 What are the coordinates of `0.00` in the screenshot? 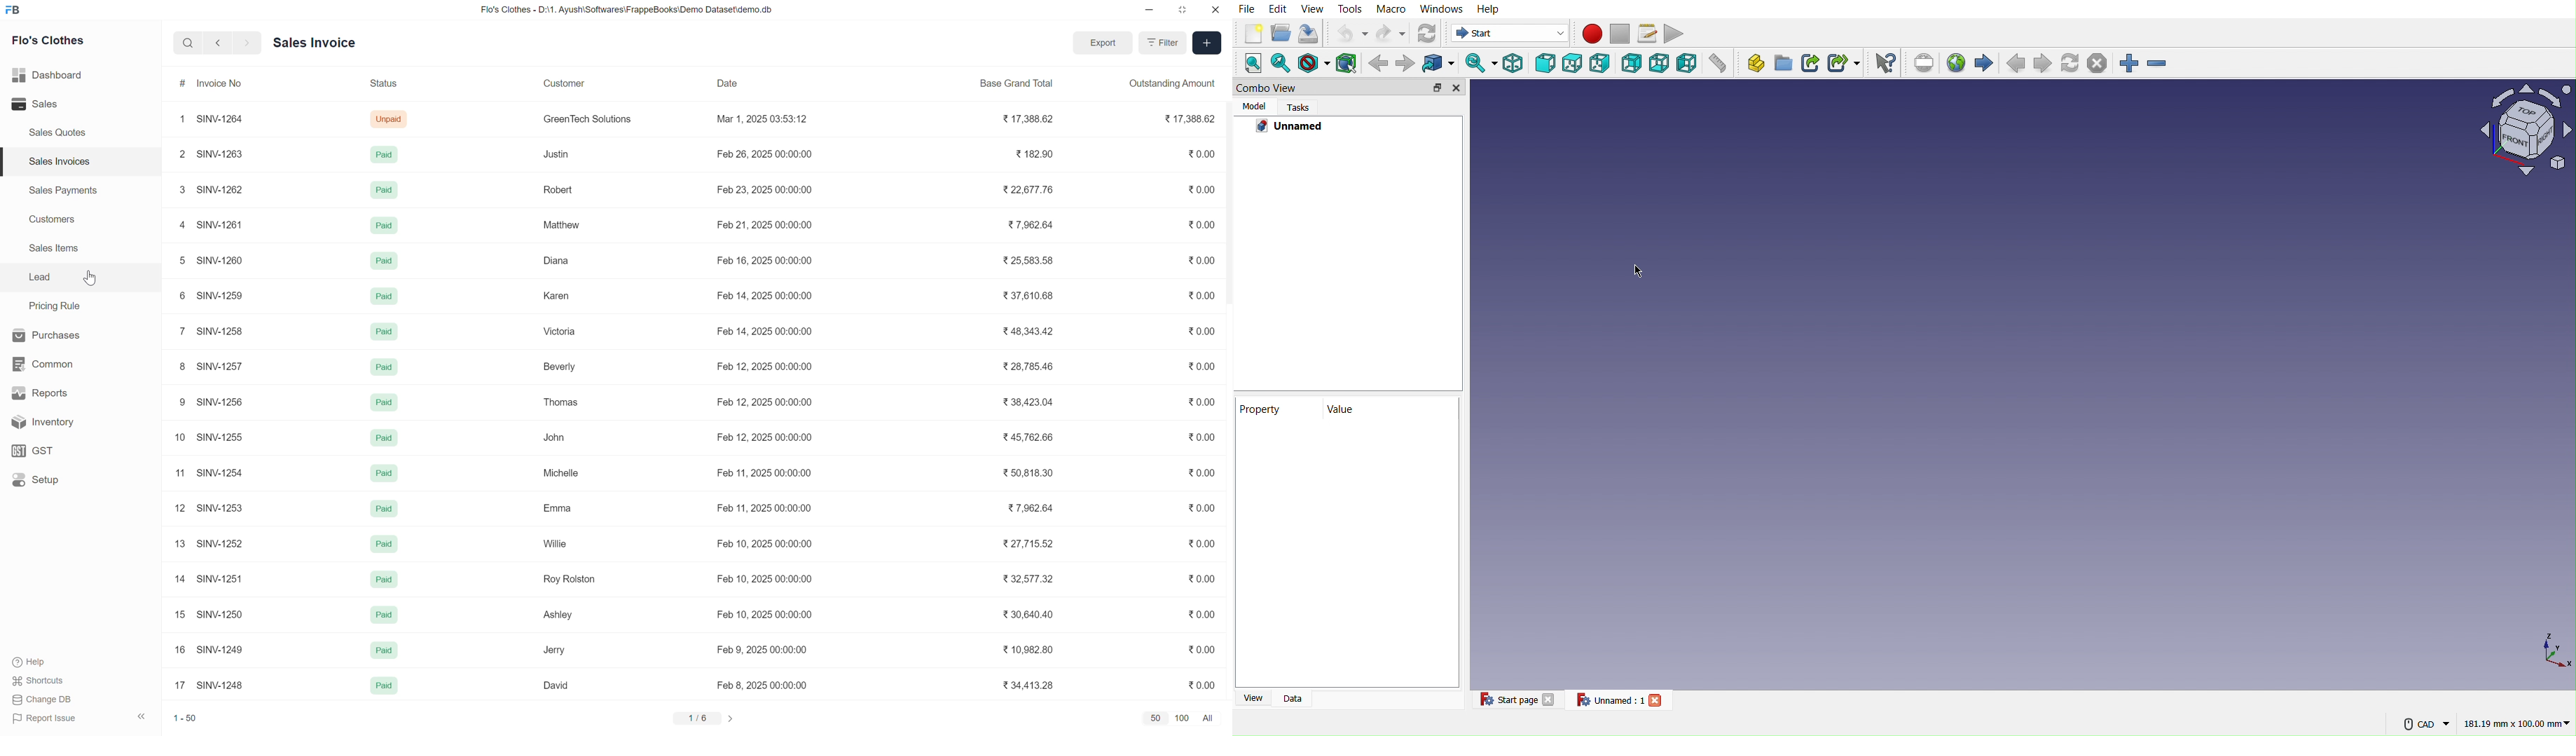 It's located at (1203, 541).